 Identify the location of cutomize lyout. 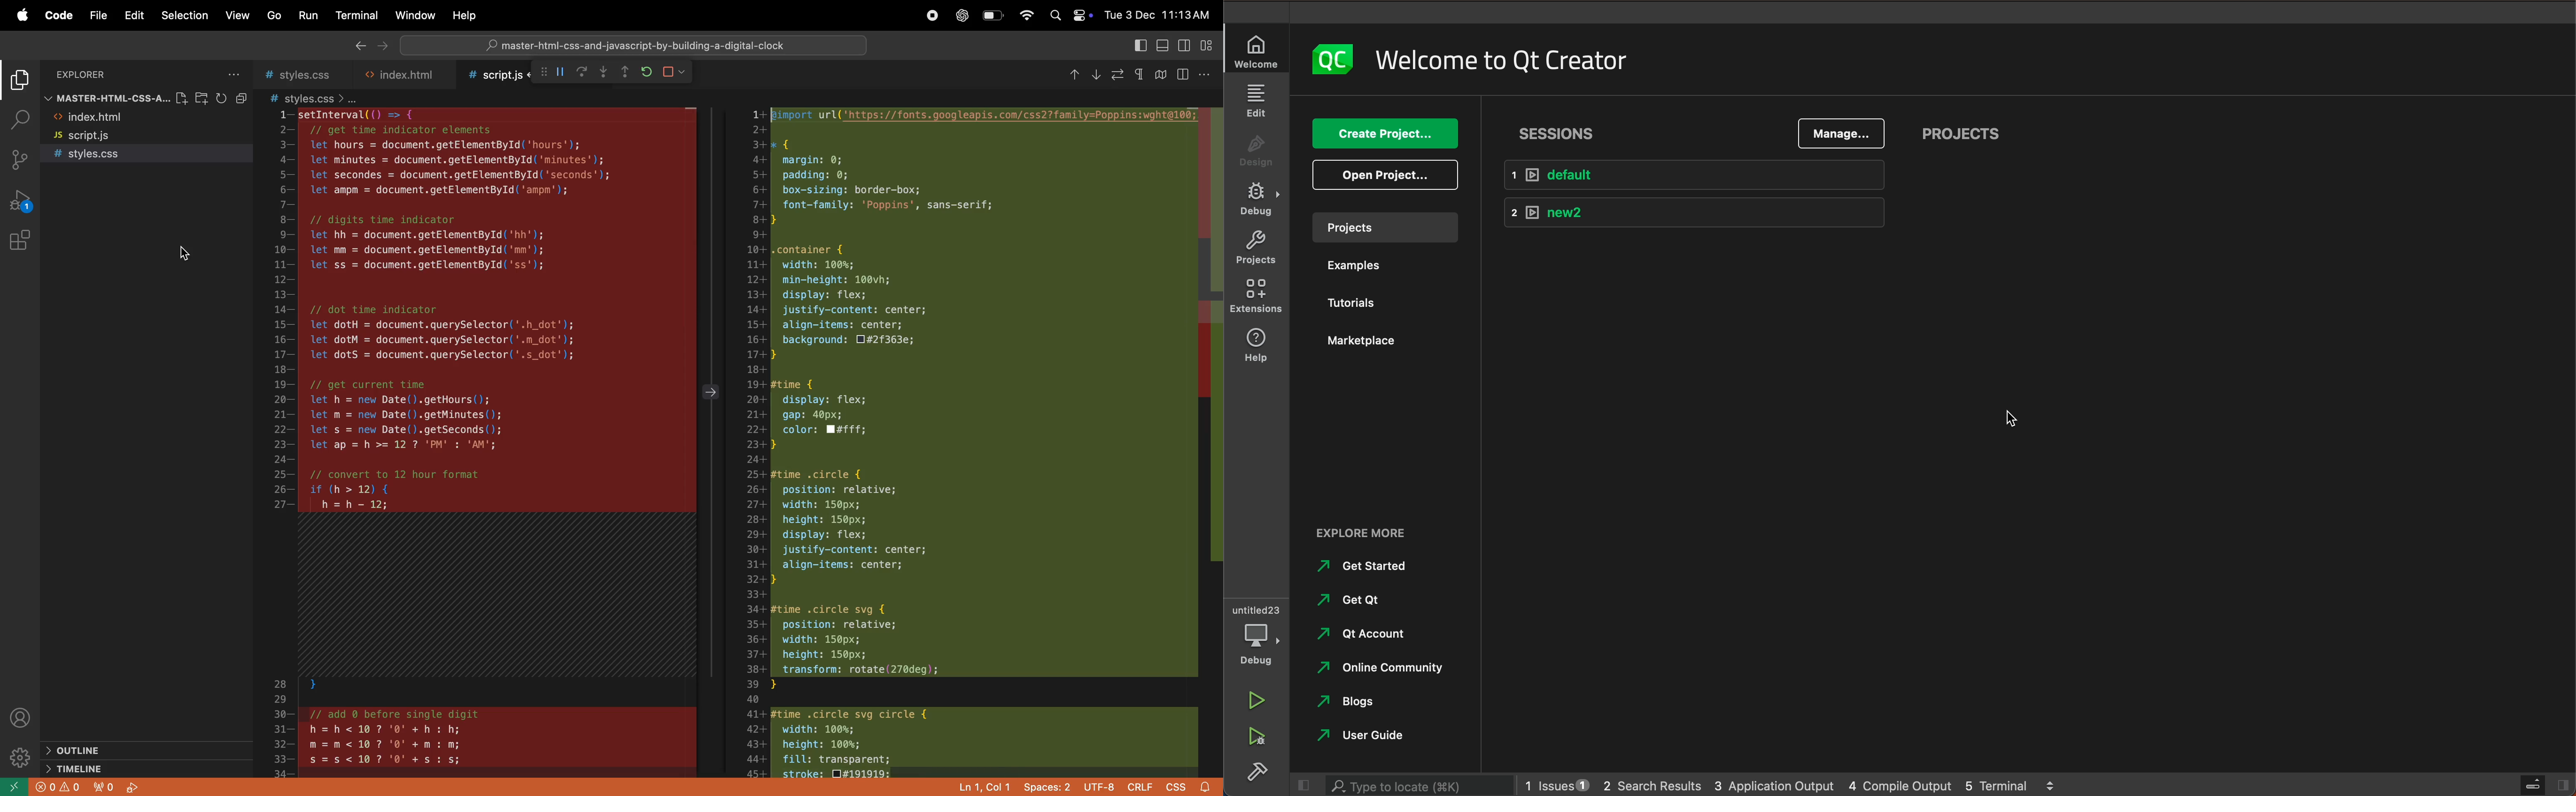
(1210, 45).